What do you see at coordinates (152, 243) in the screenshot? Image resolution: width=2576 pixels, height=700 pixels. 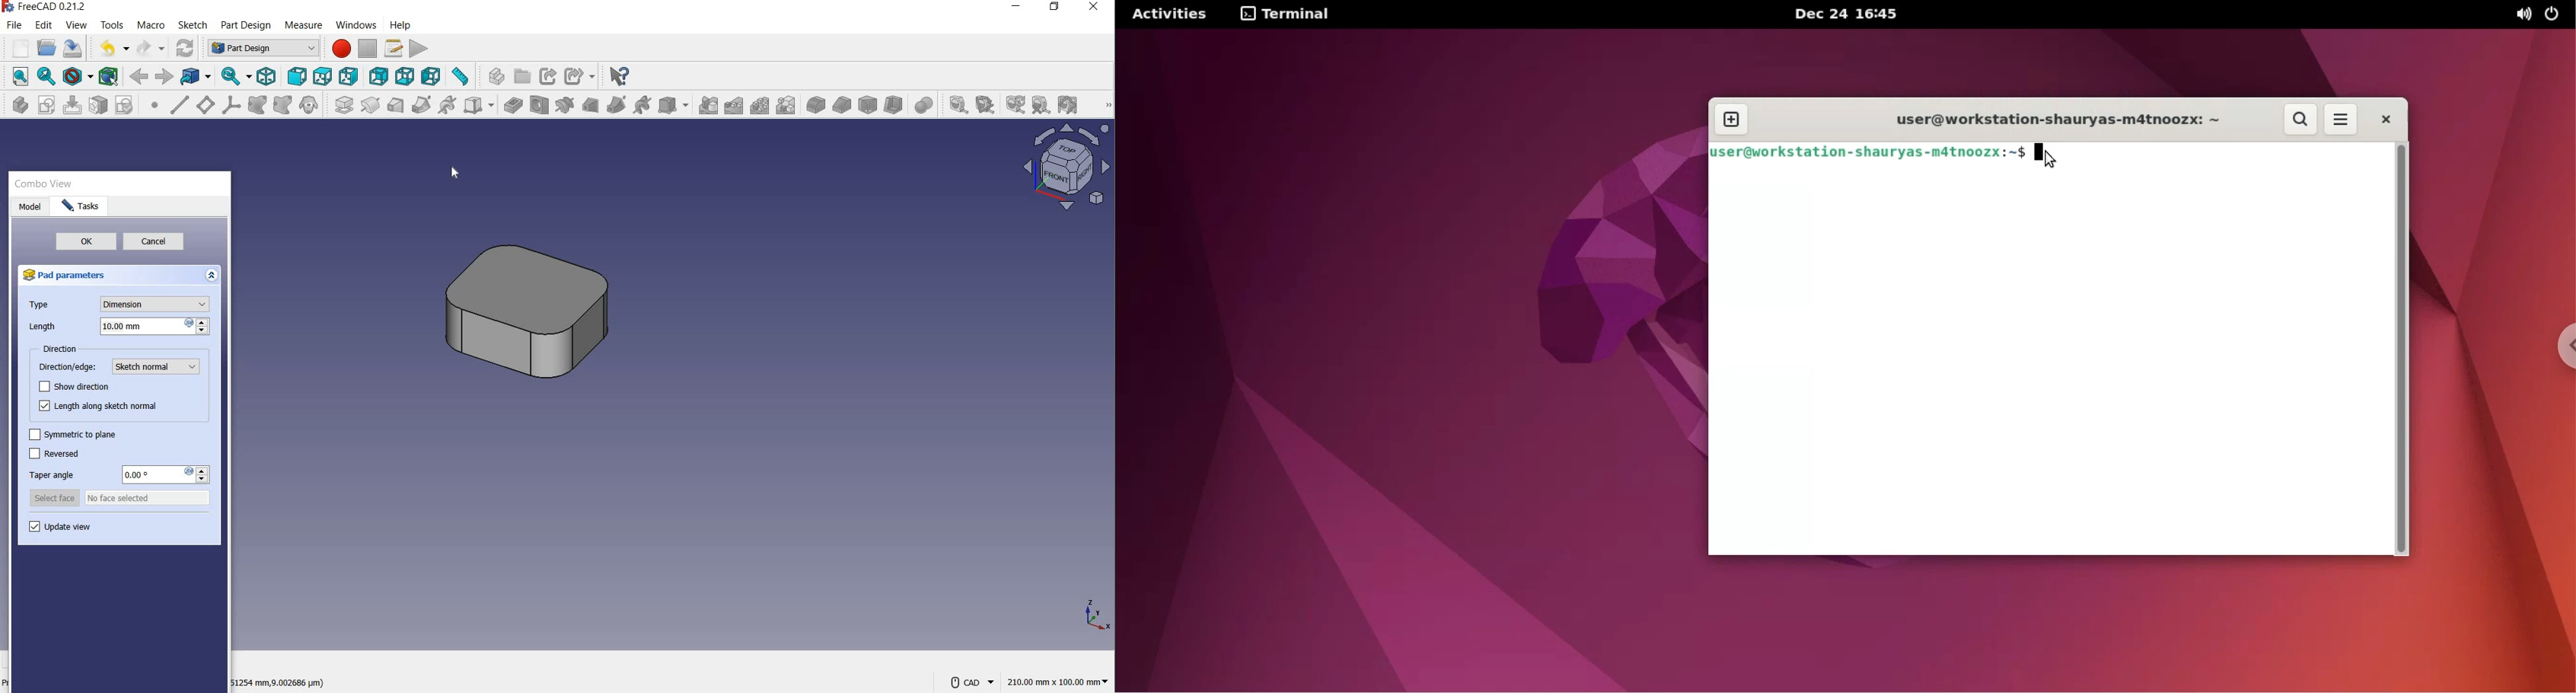 I see `cancel` at bounding box center [152, 243].